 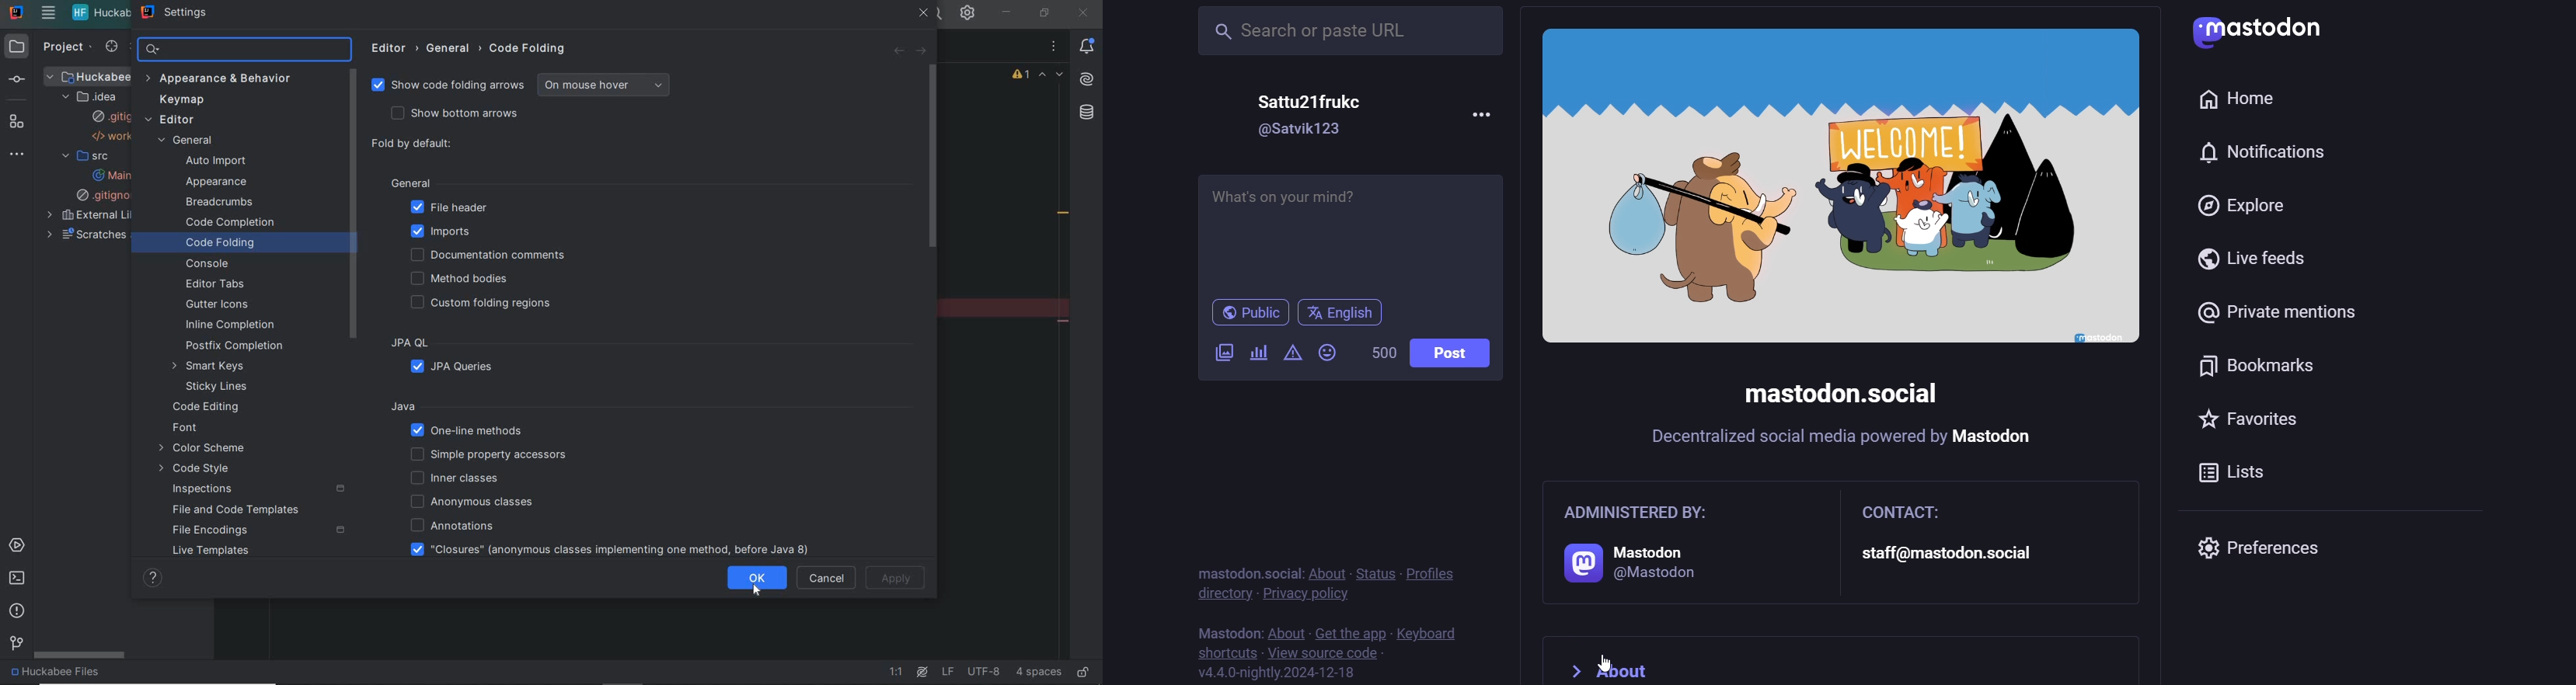 I want to click on pointer, so click(x=1605, y=662).